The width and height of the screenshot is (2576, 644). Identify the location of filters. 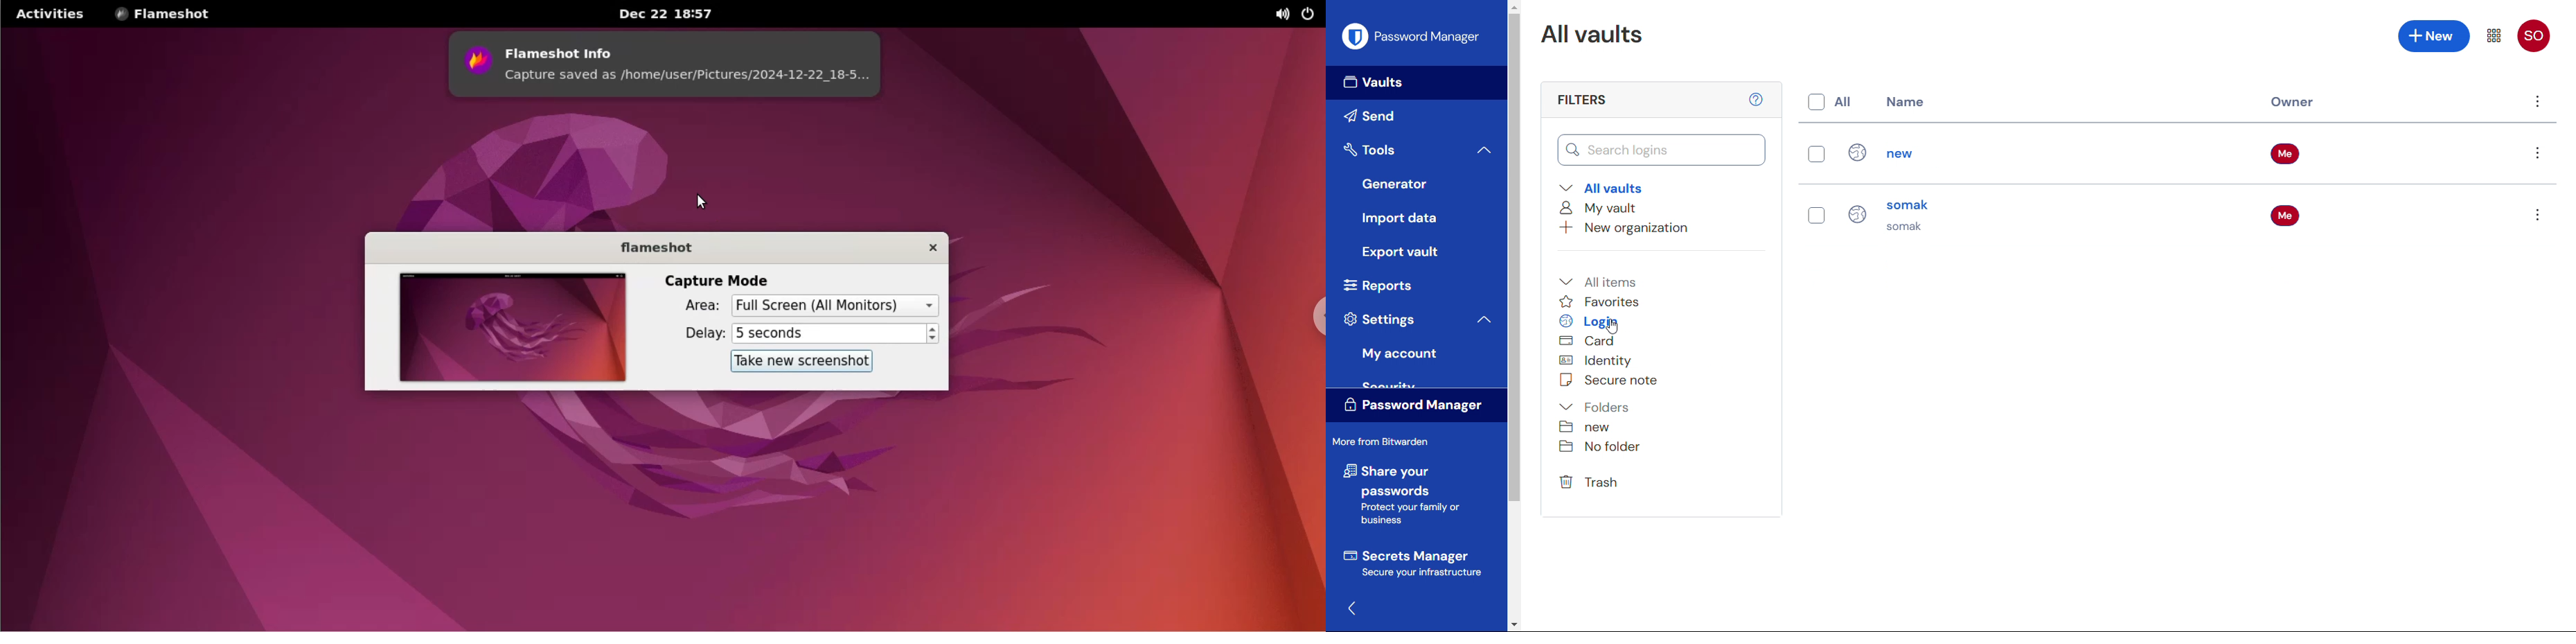
(1582, 100).